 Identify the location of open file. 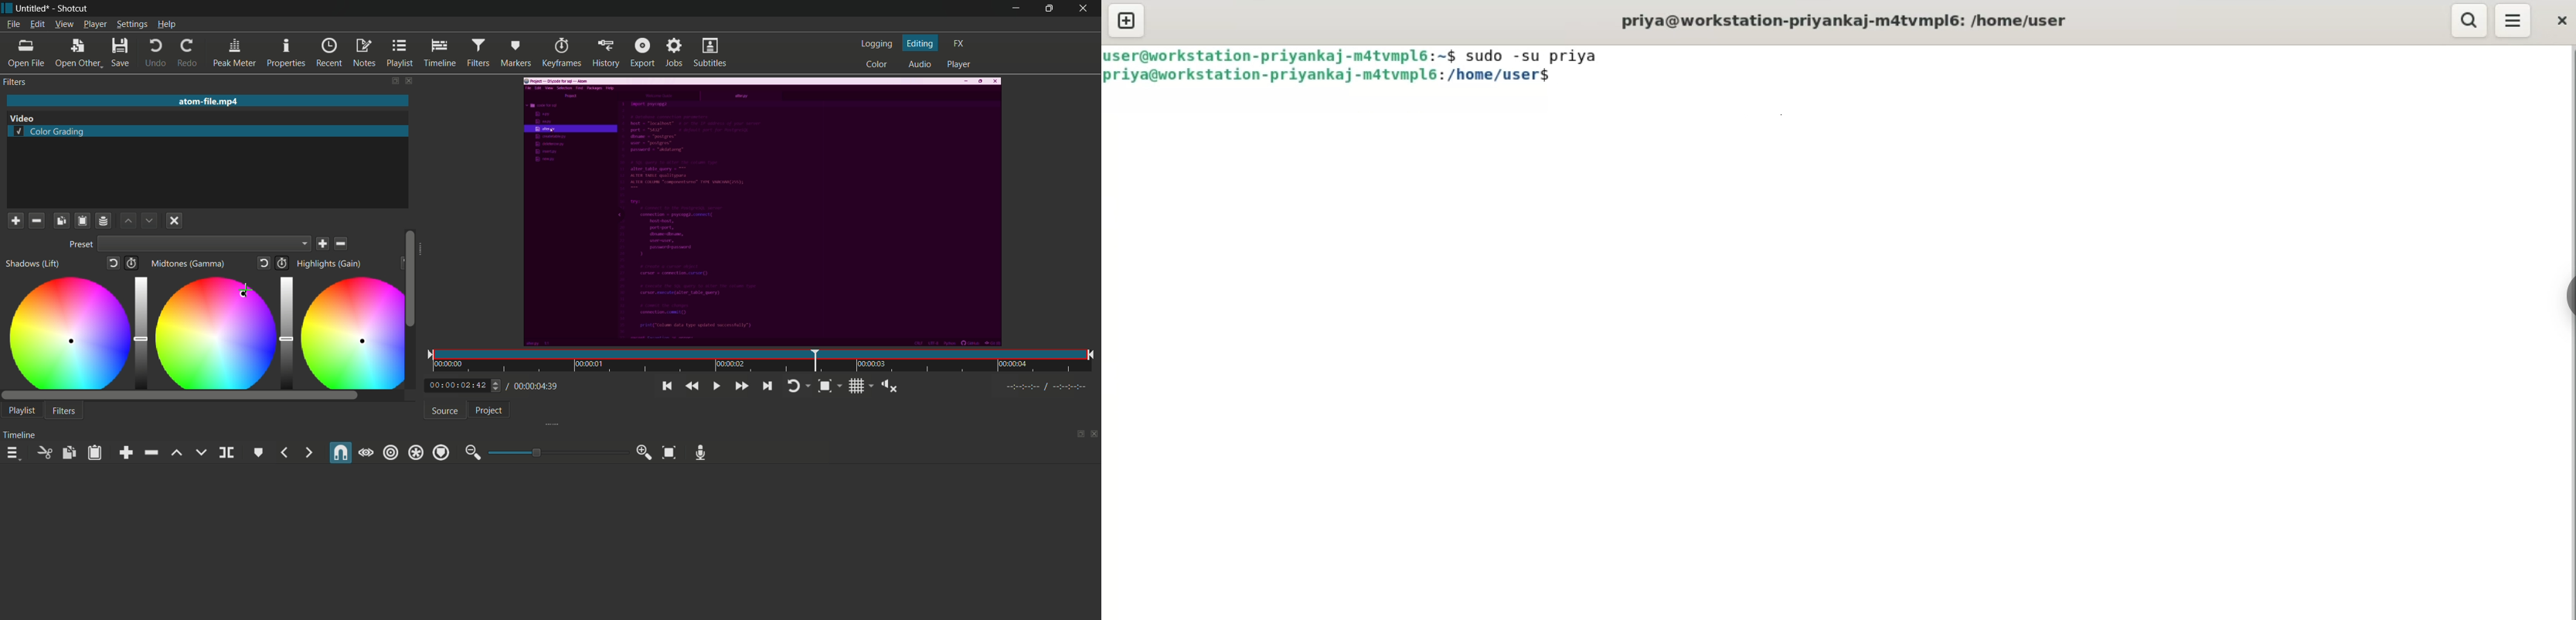
(25, 55).